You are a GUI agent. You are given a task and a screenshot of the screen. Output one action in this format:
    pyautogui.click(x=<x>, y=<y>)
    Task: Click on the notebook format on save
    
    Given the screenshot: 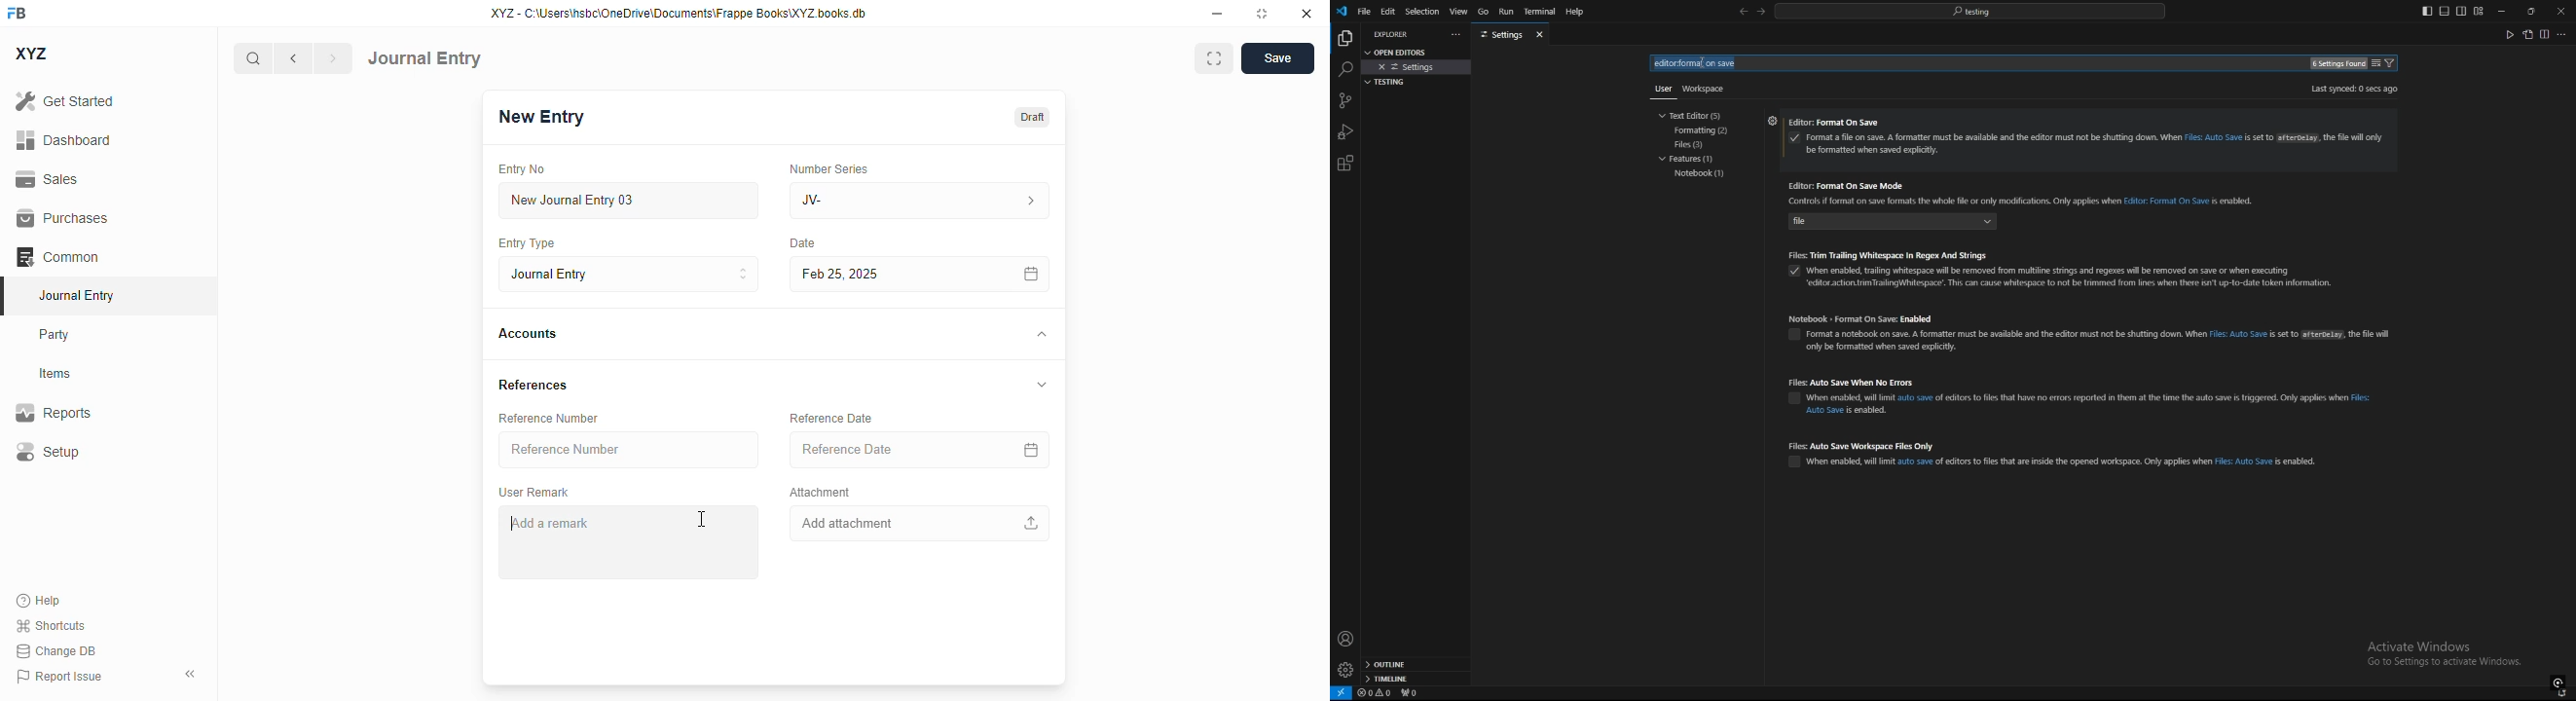 What is the action you would take?
    pyautogui.click(x=2091, y=318)
    